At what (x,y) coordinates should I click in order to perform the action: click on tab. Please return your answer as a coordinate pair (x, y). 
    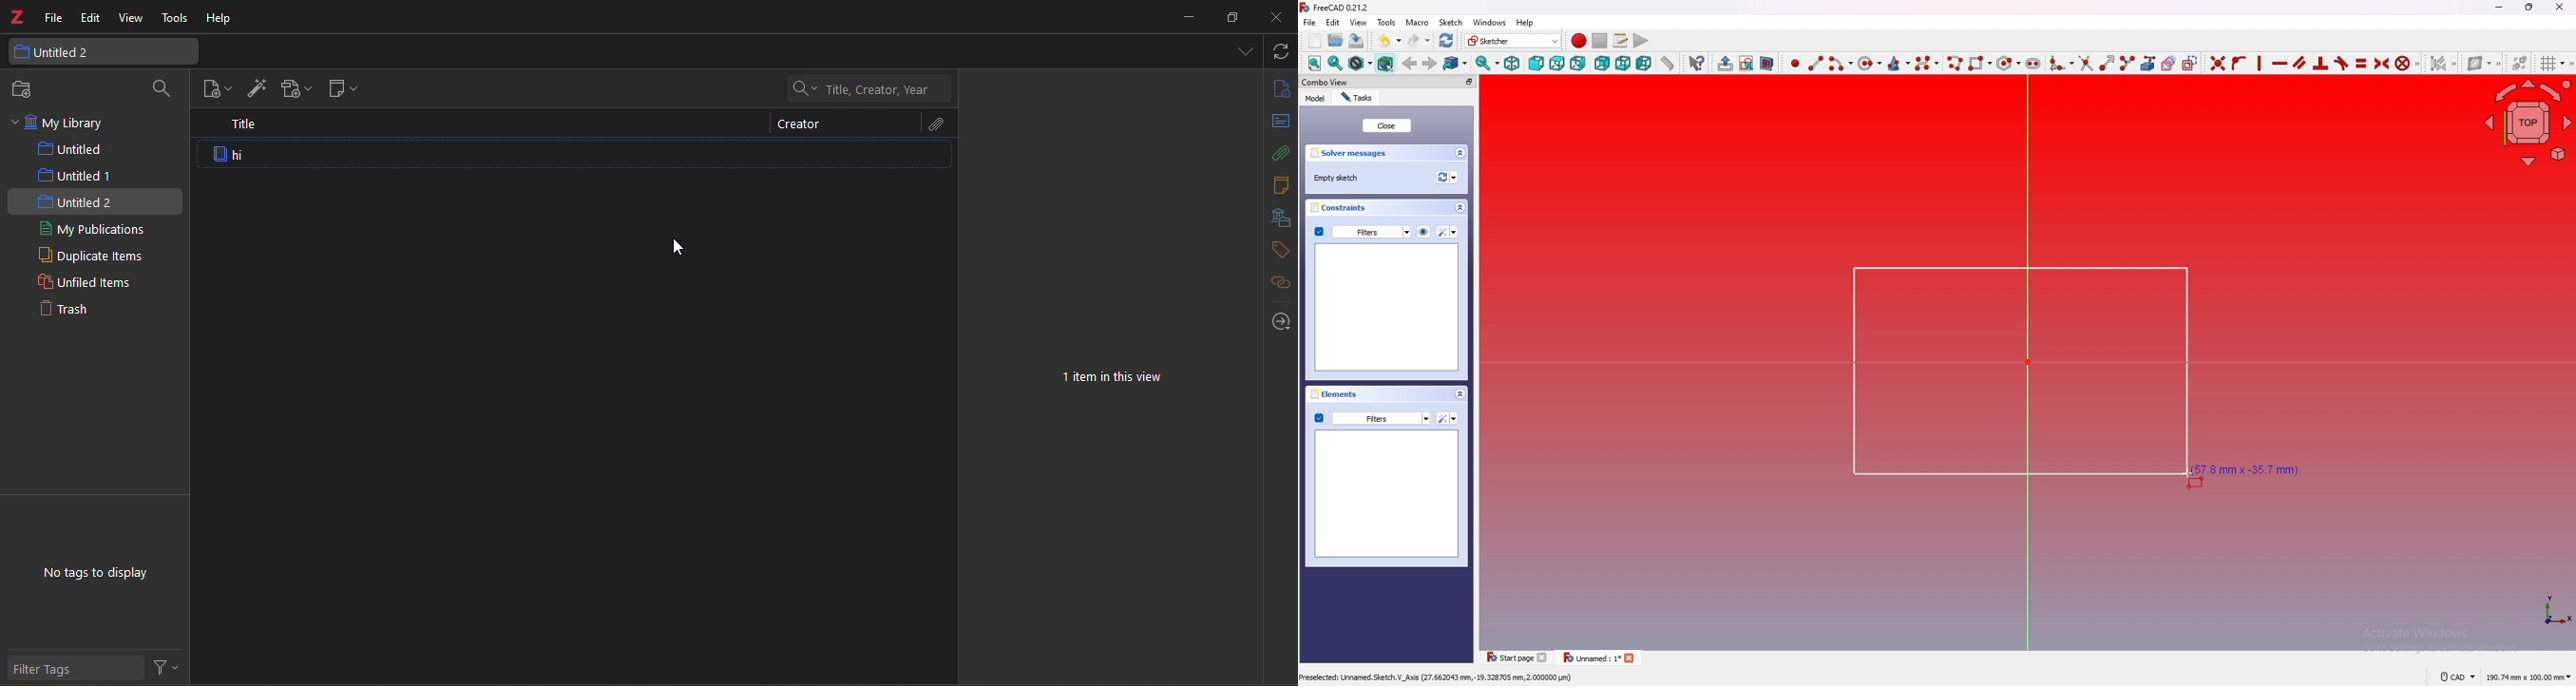
    Looking at the image, I should click on (1598, 657).